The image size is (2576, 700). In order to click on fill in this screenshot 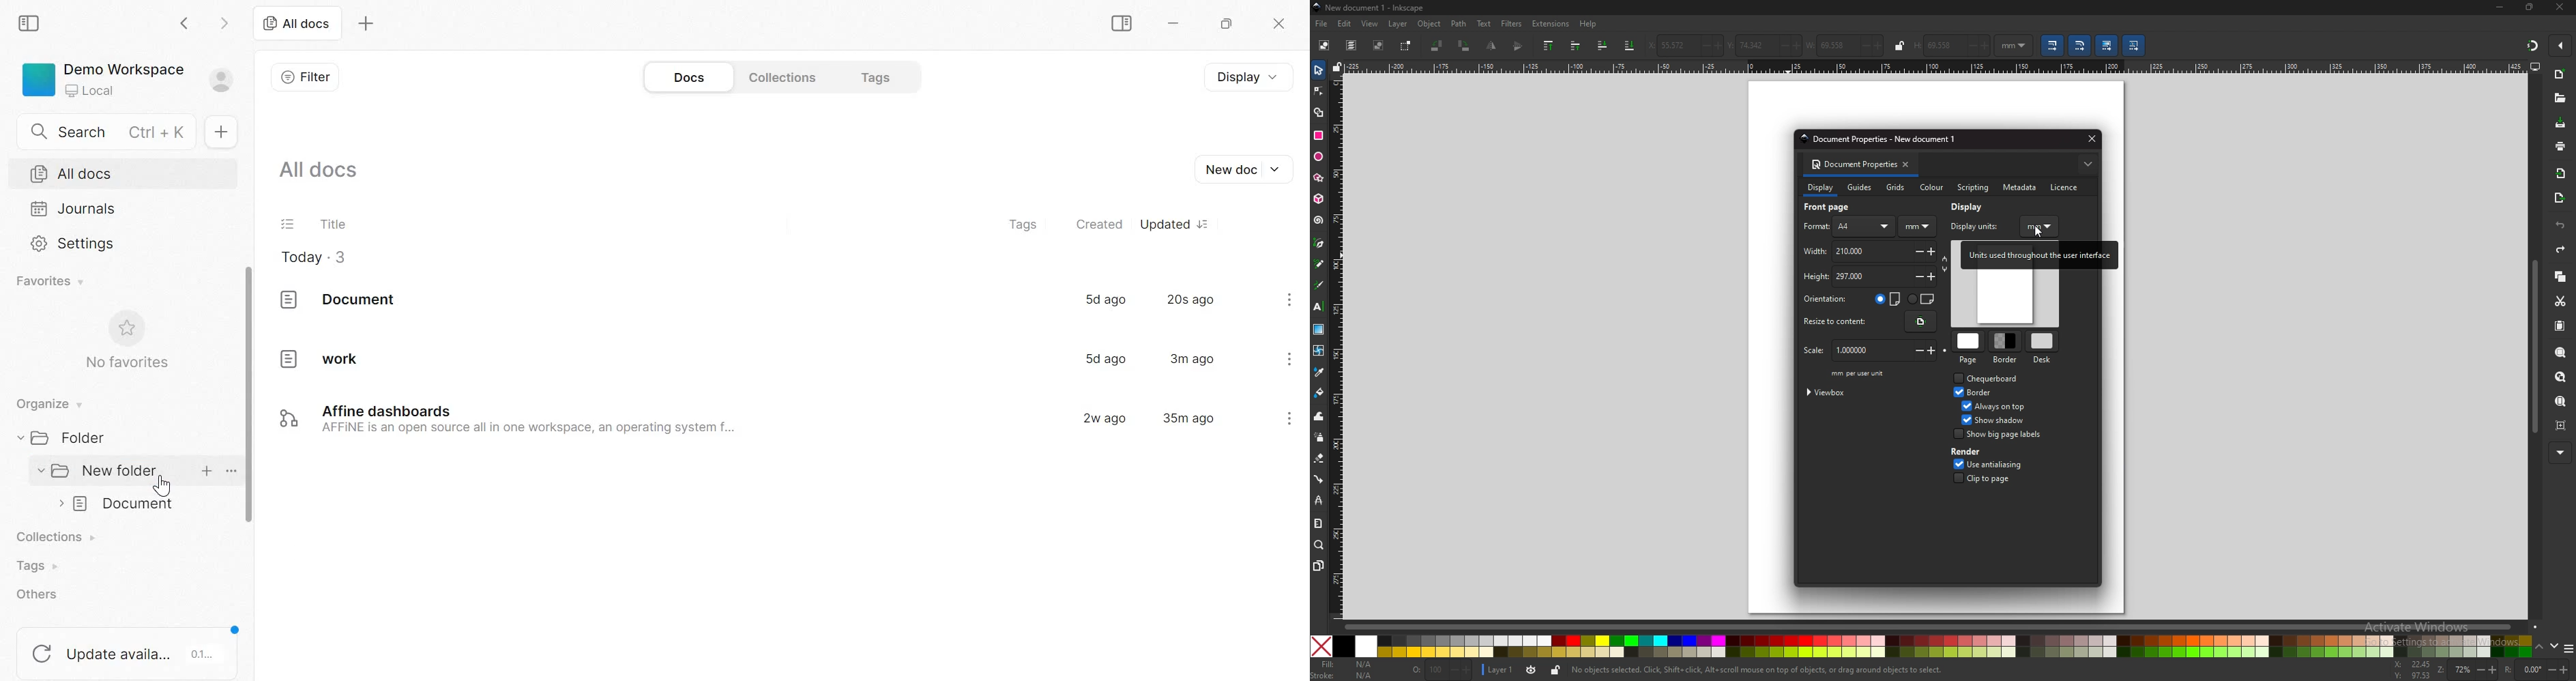, I will do `click(1346, 665)`.